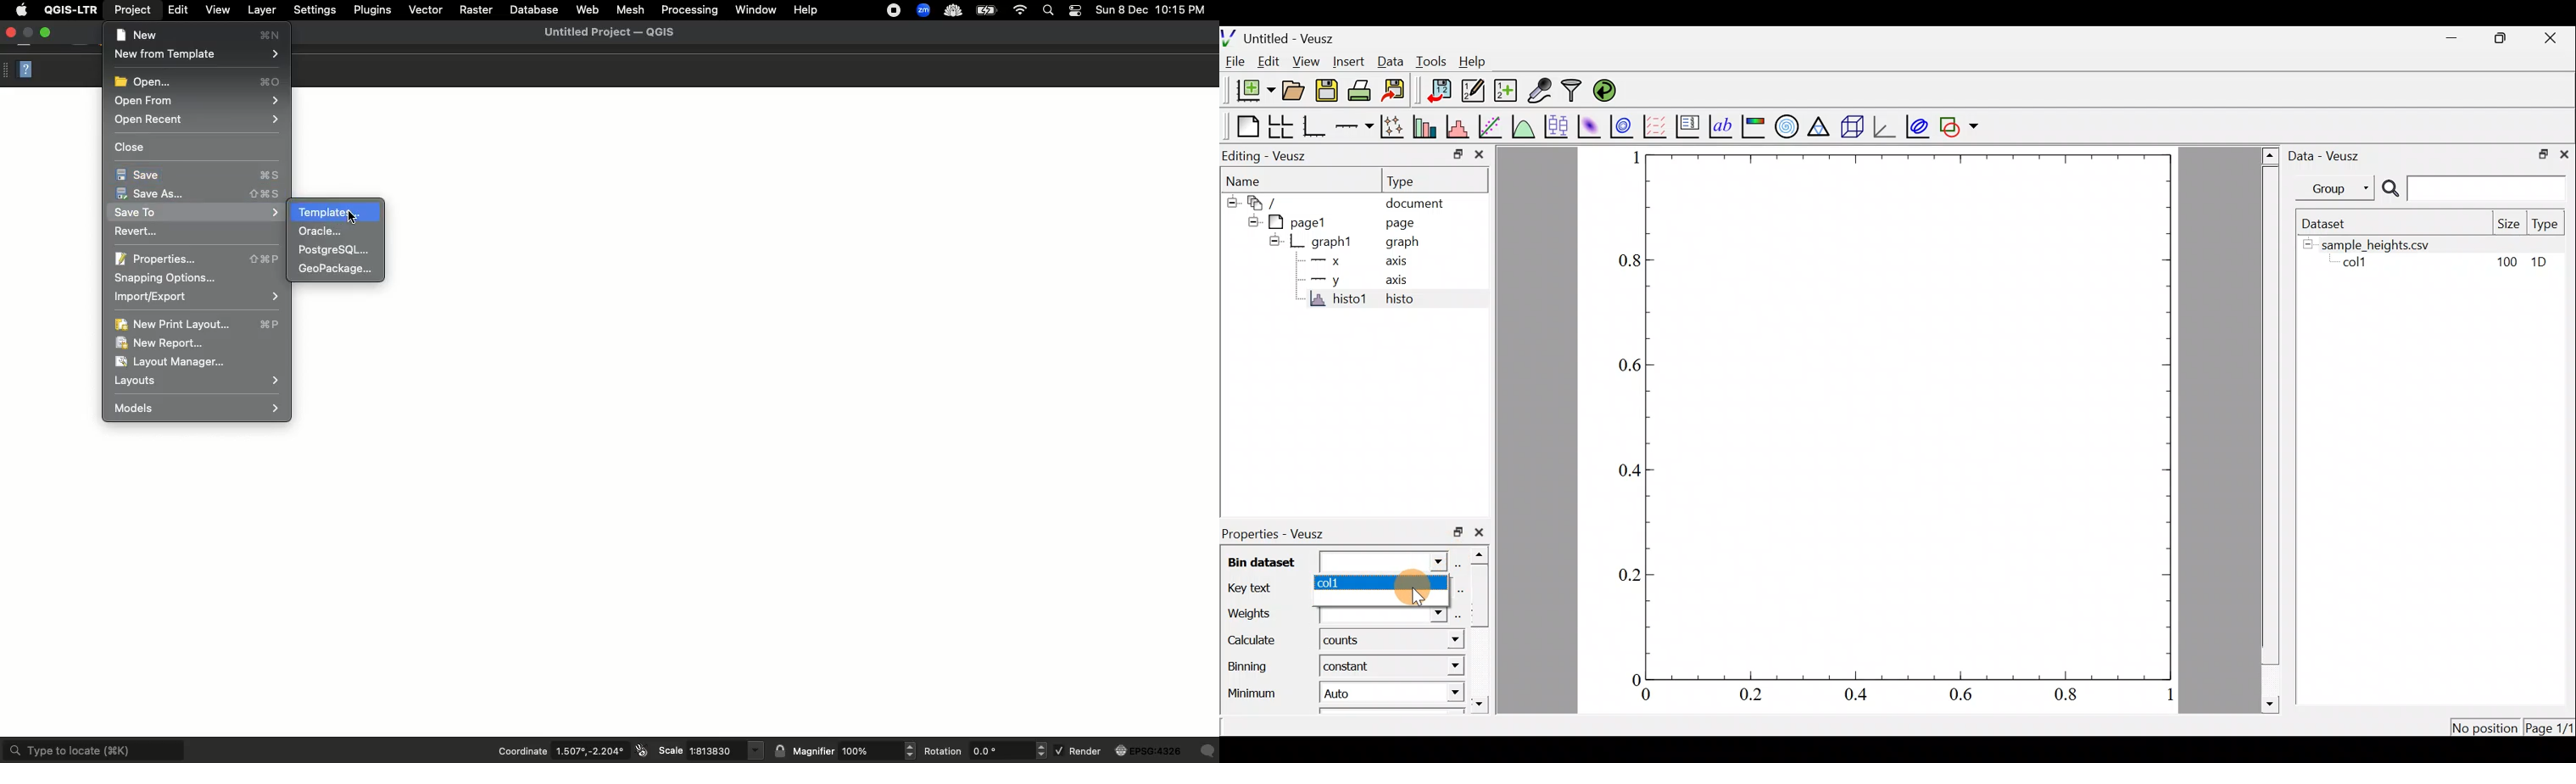 The height and width of the screenshot is (784, 2576). I want to click on Search, so click(1050, 11).